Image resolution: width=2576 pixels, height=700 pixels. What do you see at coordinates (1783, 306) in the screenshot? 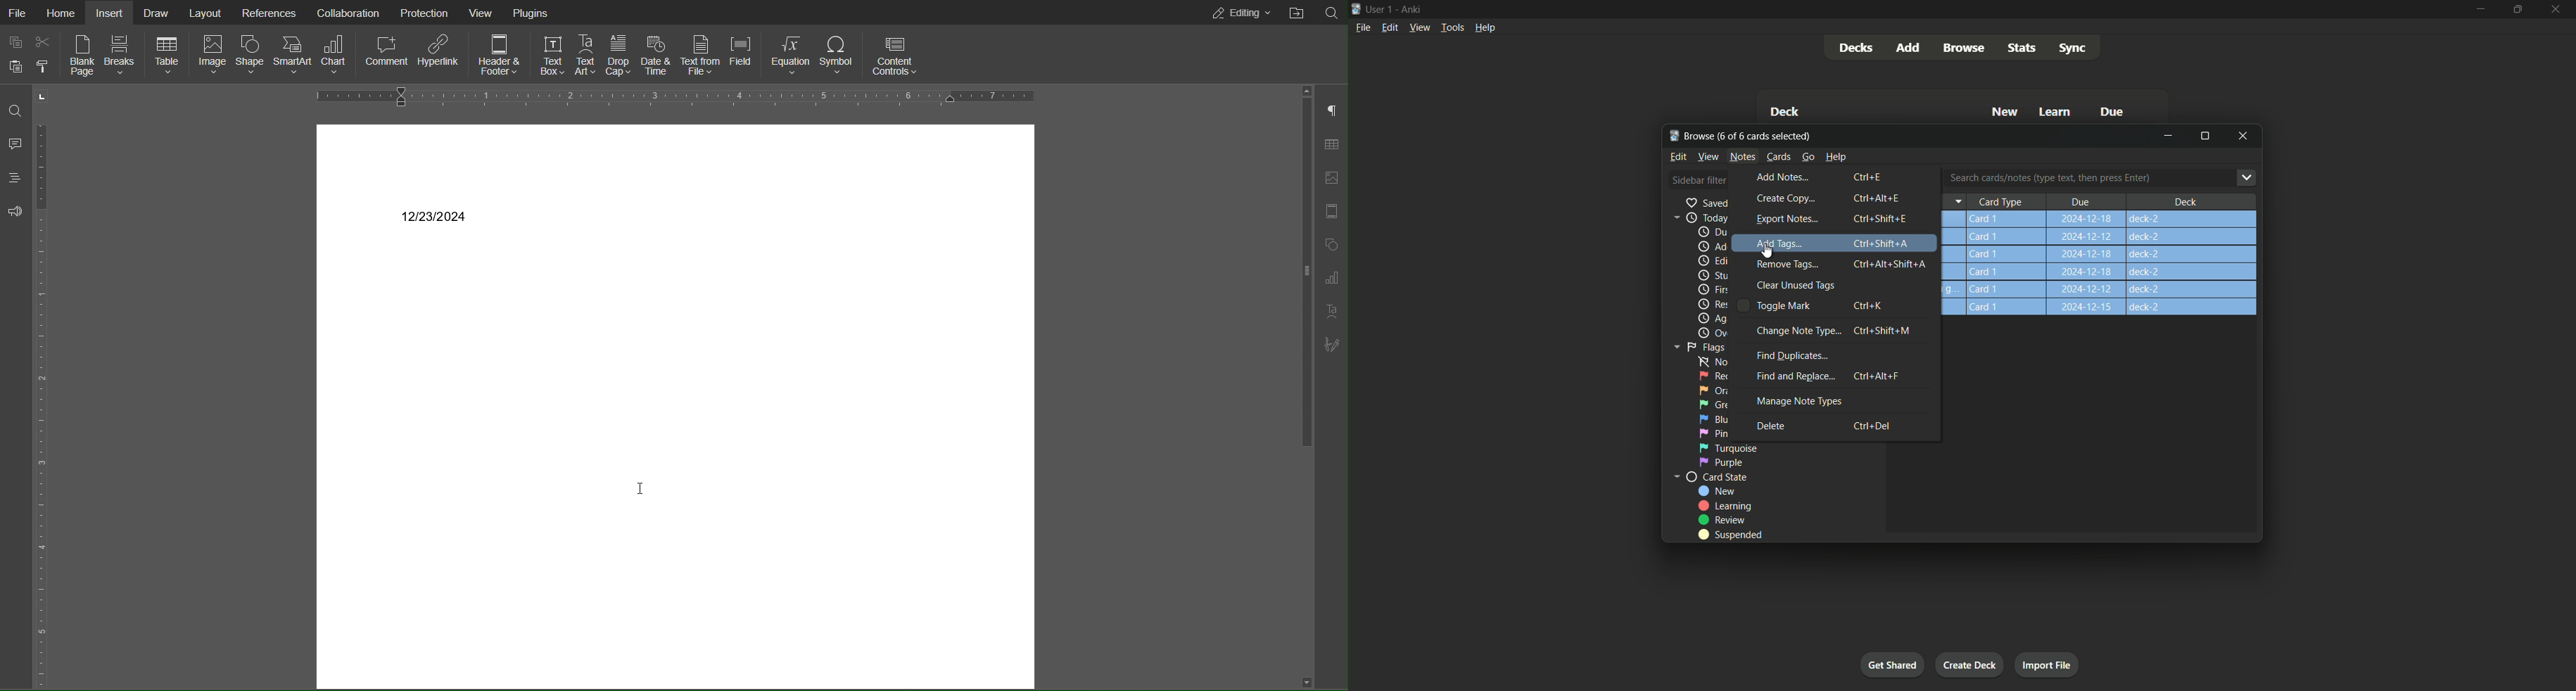
I see `toggle mark` at bounding box center [1783, 306].